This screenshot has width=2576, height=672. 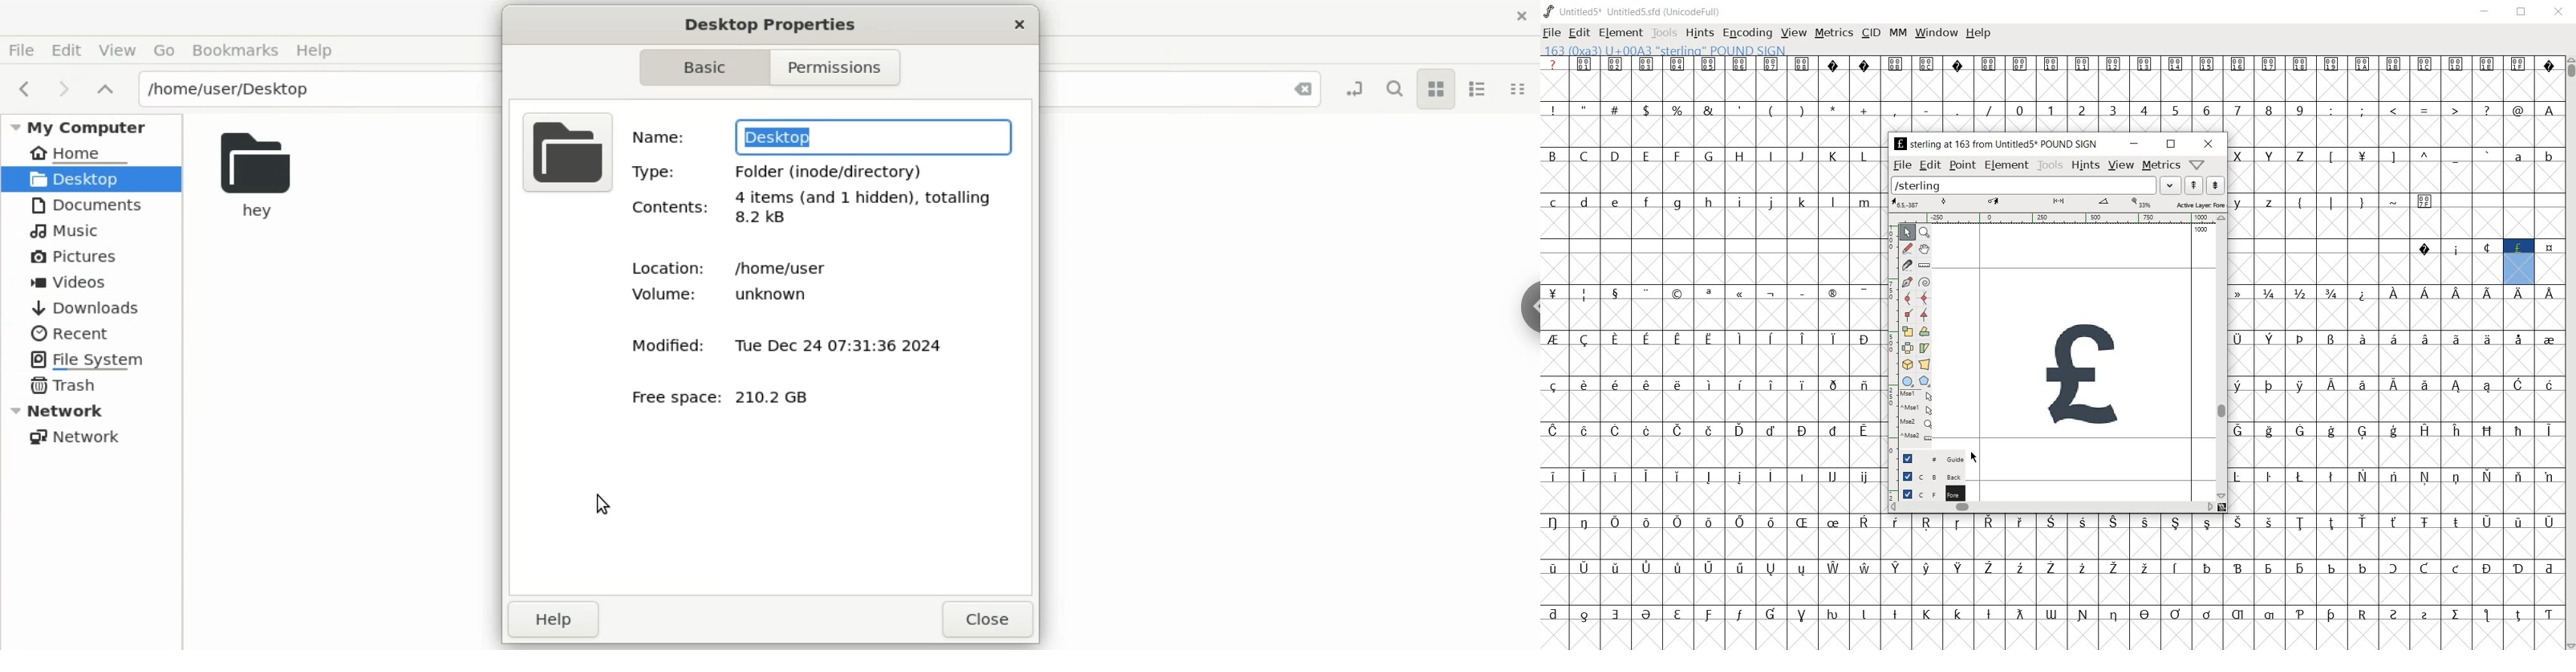 I want to click on Symbol, so click(x=2301, y=523).